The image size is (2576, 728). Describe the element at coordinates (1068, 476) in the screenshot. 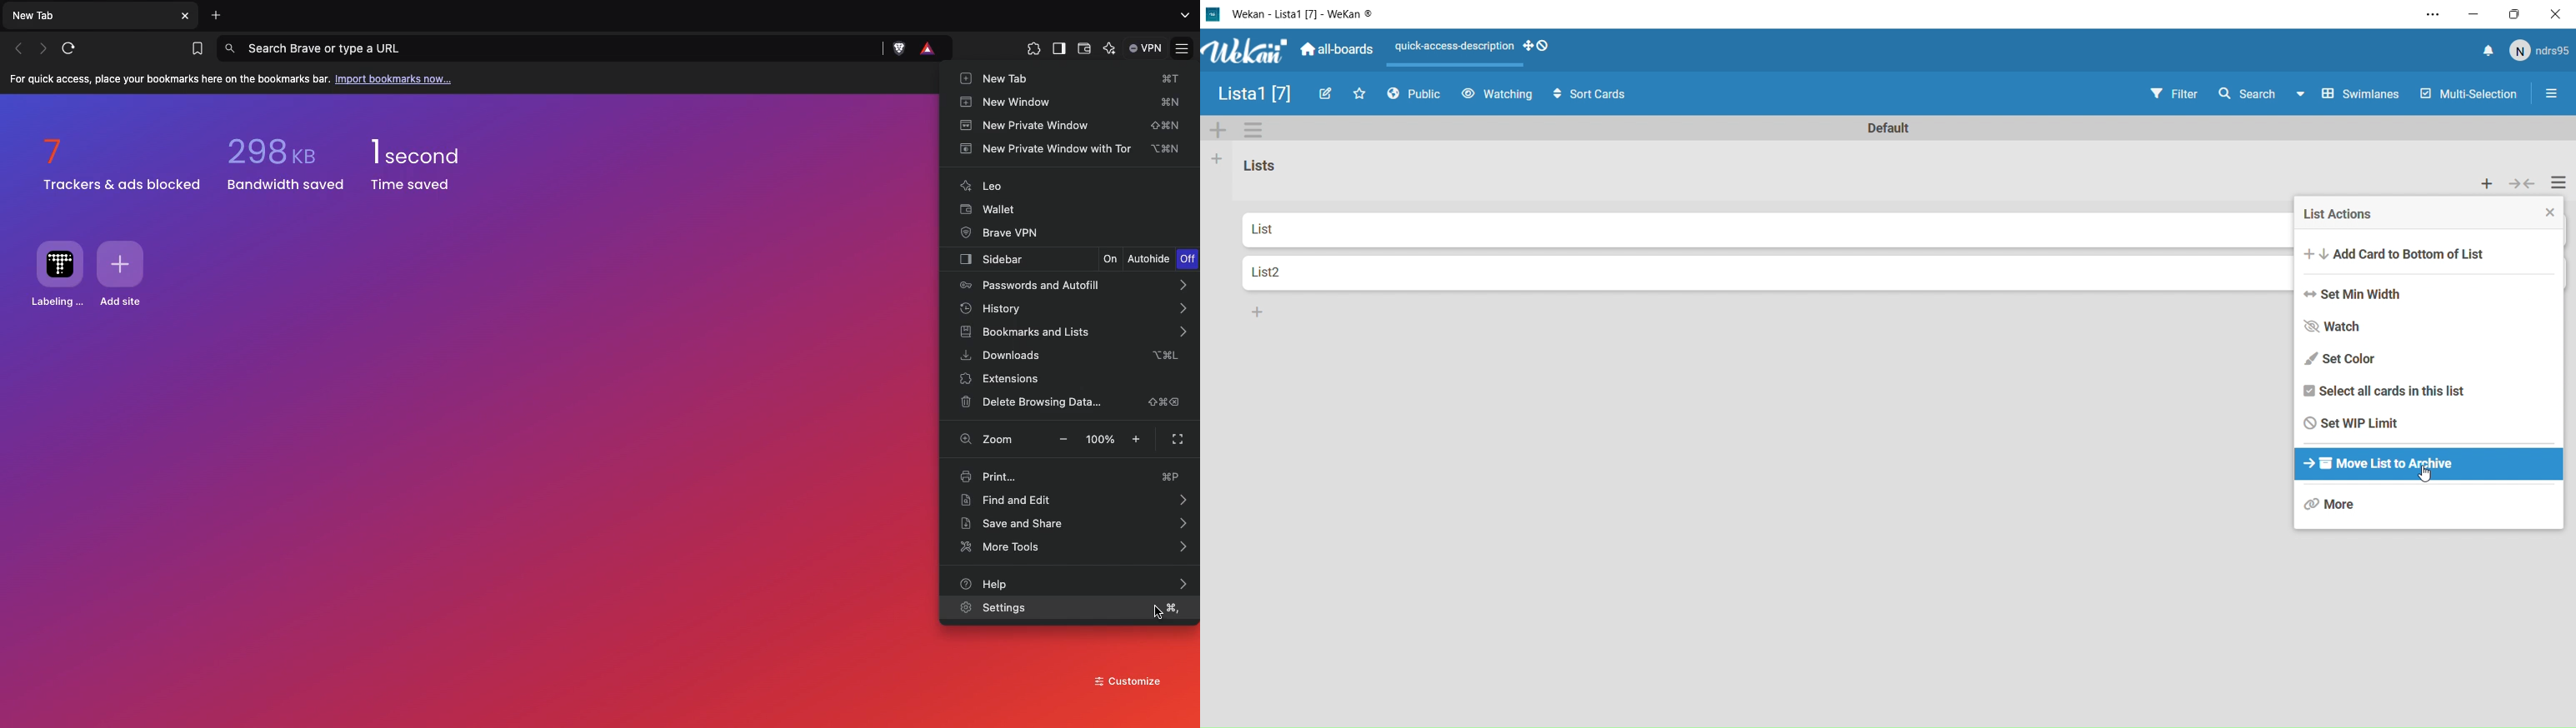

I see `Print` at that location.